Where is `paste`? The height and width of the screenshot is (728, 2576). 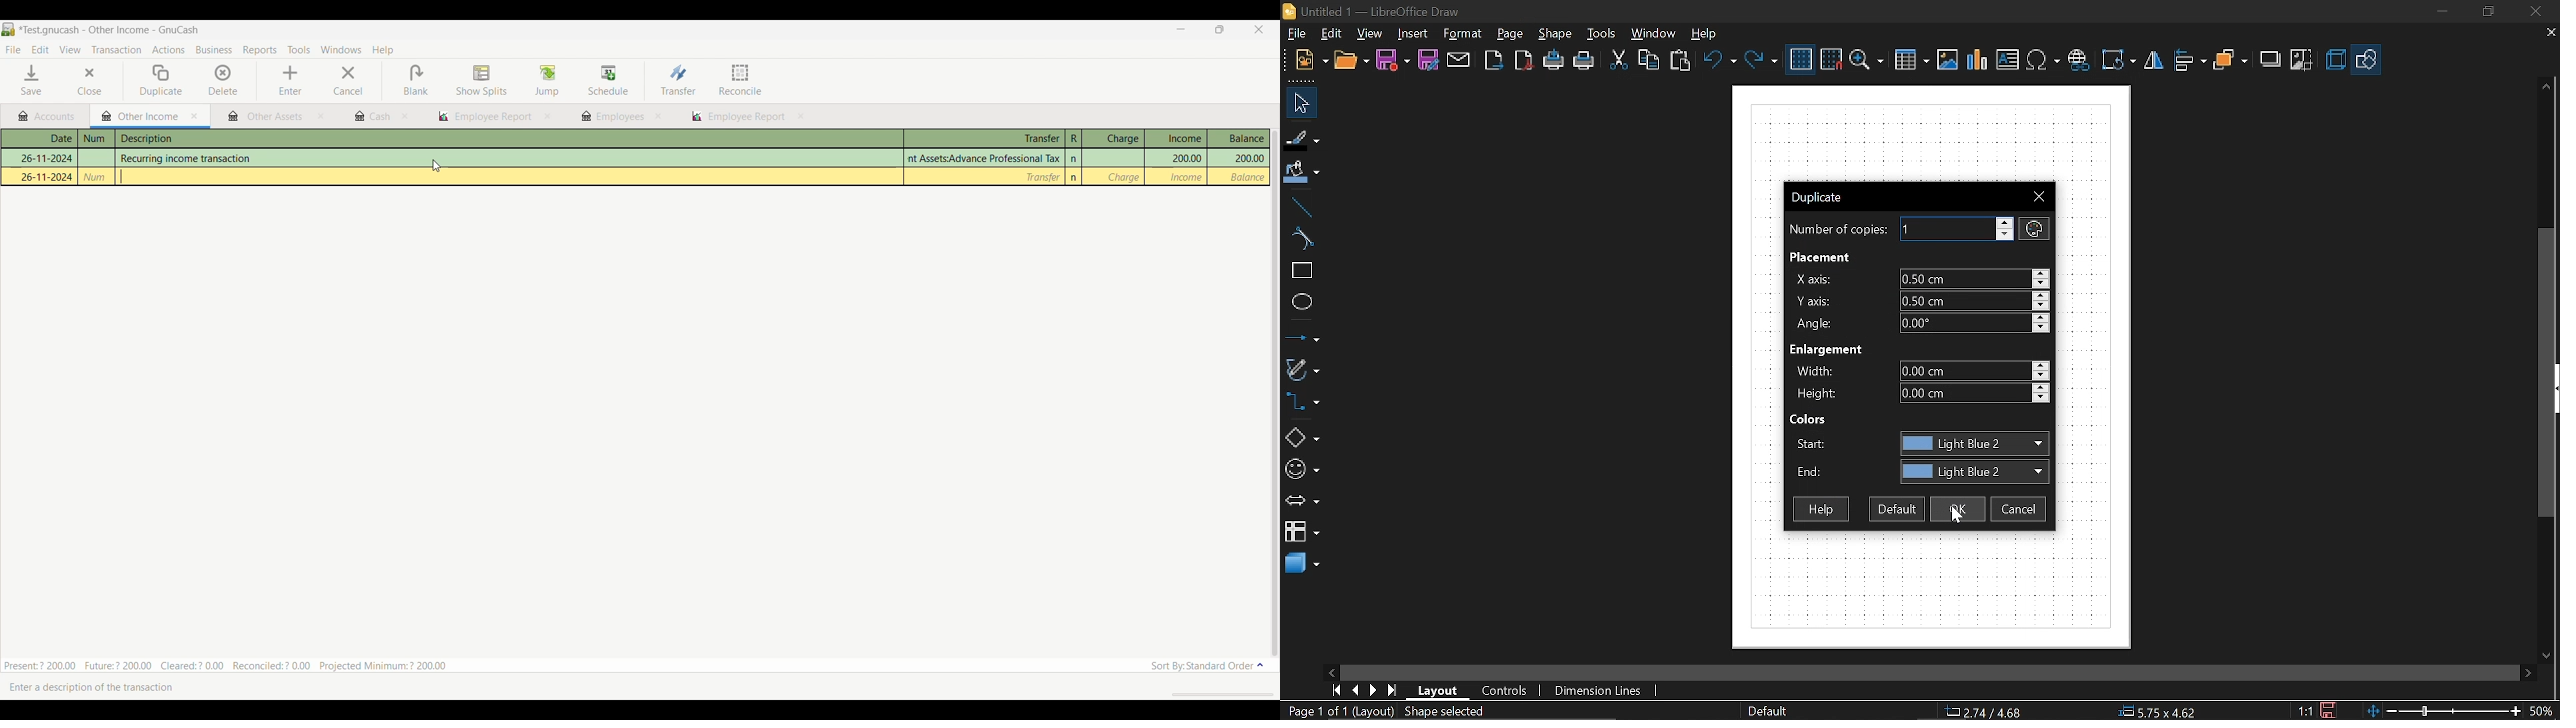
paste is located at coordinates (1681, 61).